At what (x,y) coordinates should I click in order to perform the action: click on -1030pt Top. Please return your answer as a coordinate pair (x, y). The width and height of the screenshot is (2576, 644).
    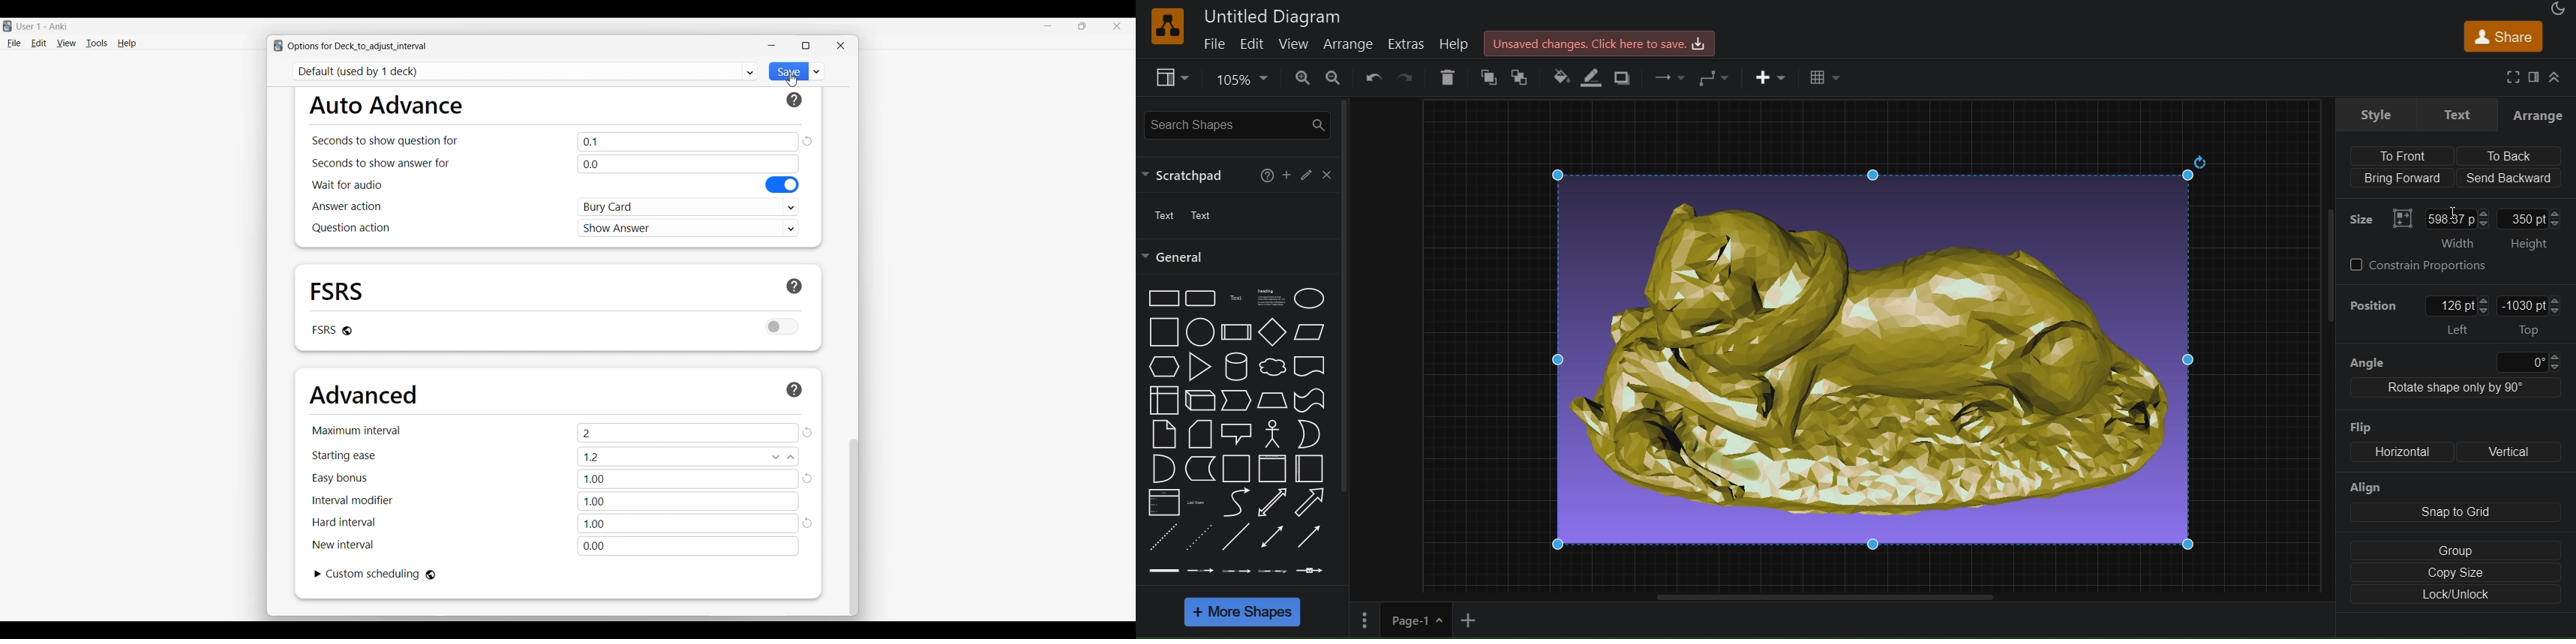
    Looking at the image, I should click on (2532, 316).